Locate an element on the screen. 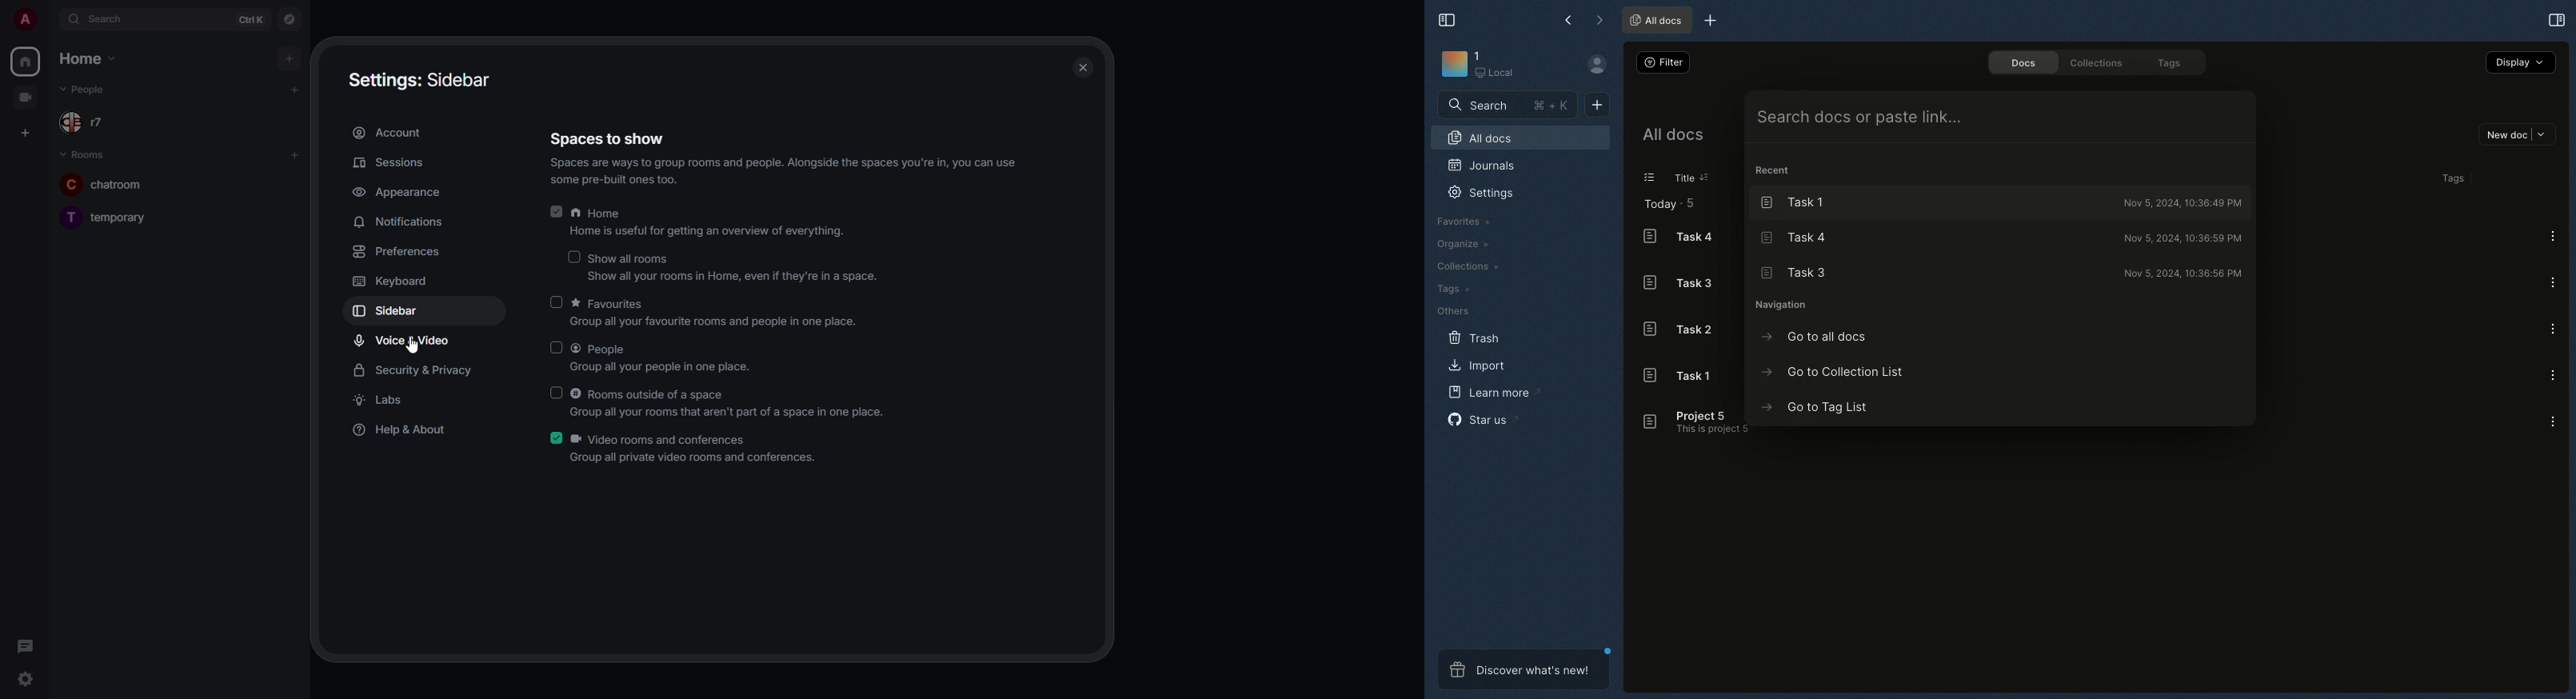 The width and height of the screenshot is (2576, 700). Favorites is located at coordinates (1460, 222).